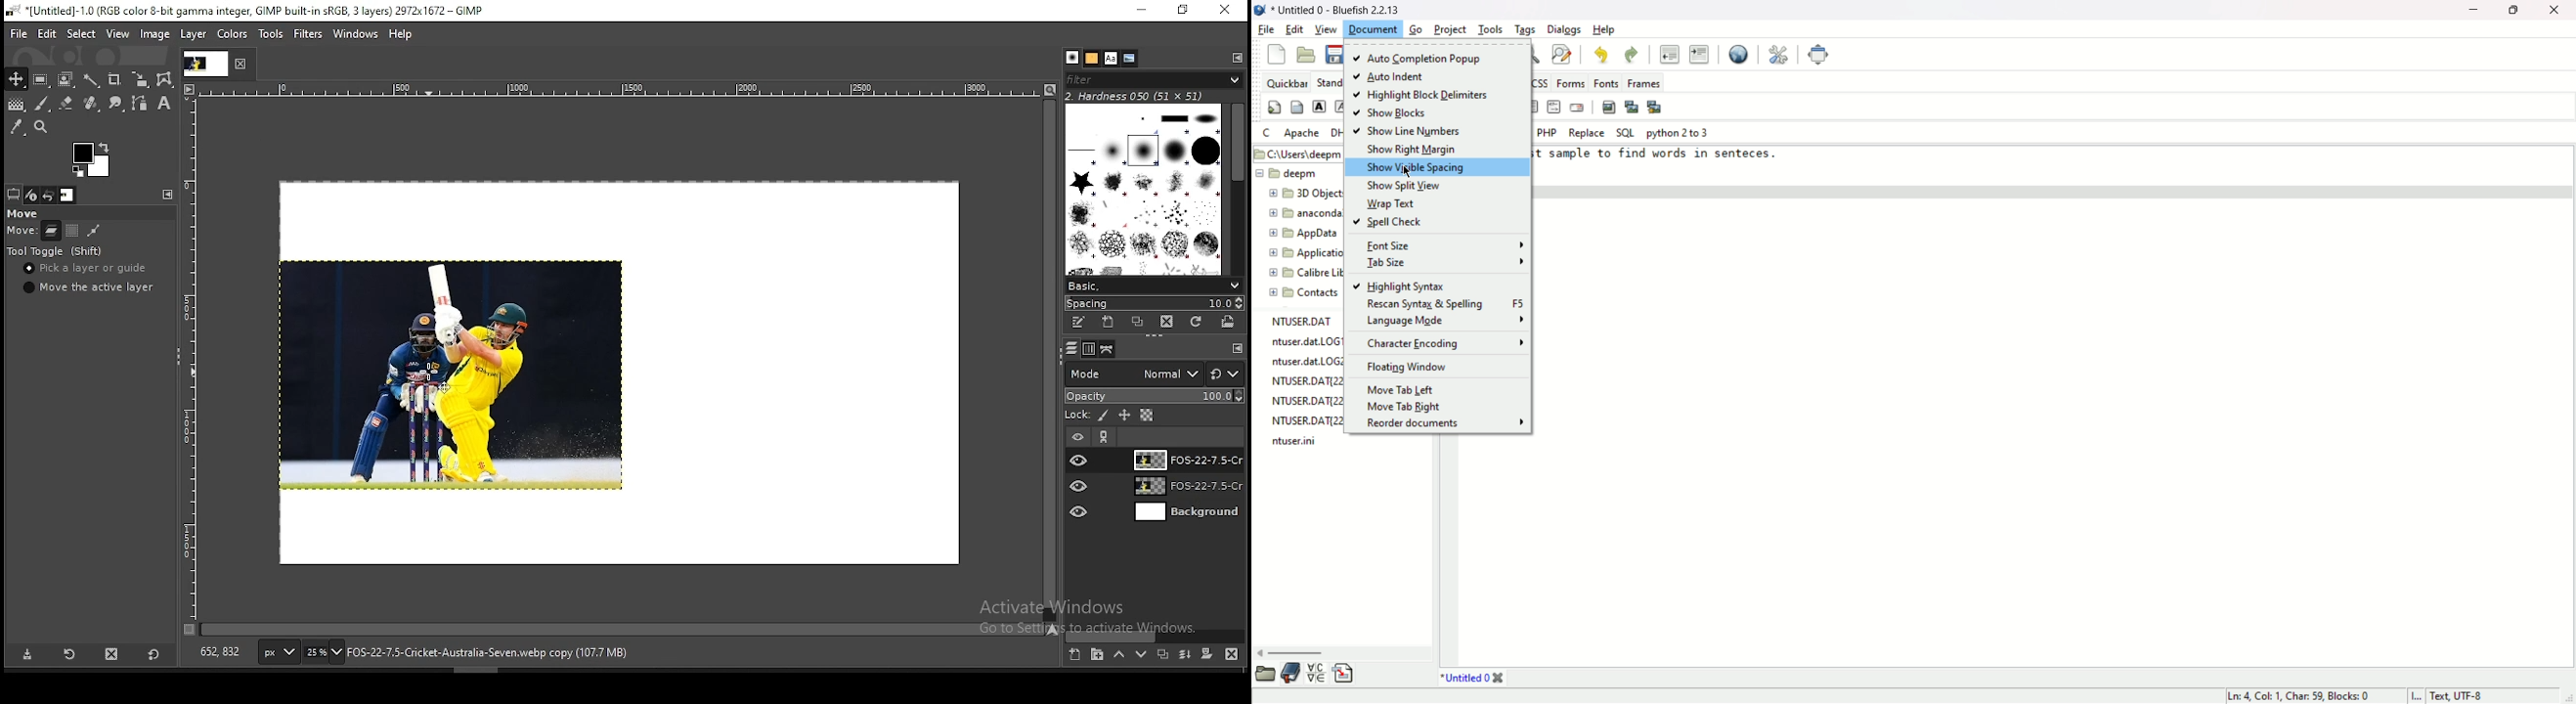 The width and height of the screenshot is (2576, 728). Describe the element at coordinates (1186, 512) in the screenshot. I see `layer` at that location.